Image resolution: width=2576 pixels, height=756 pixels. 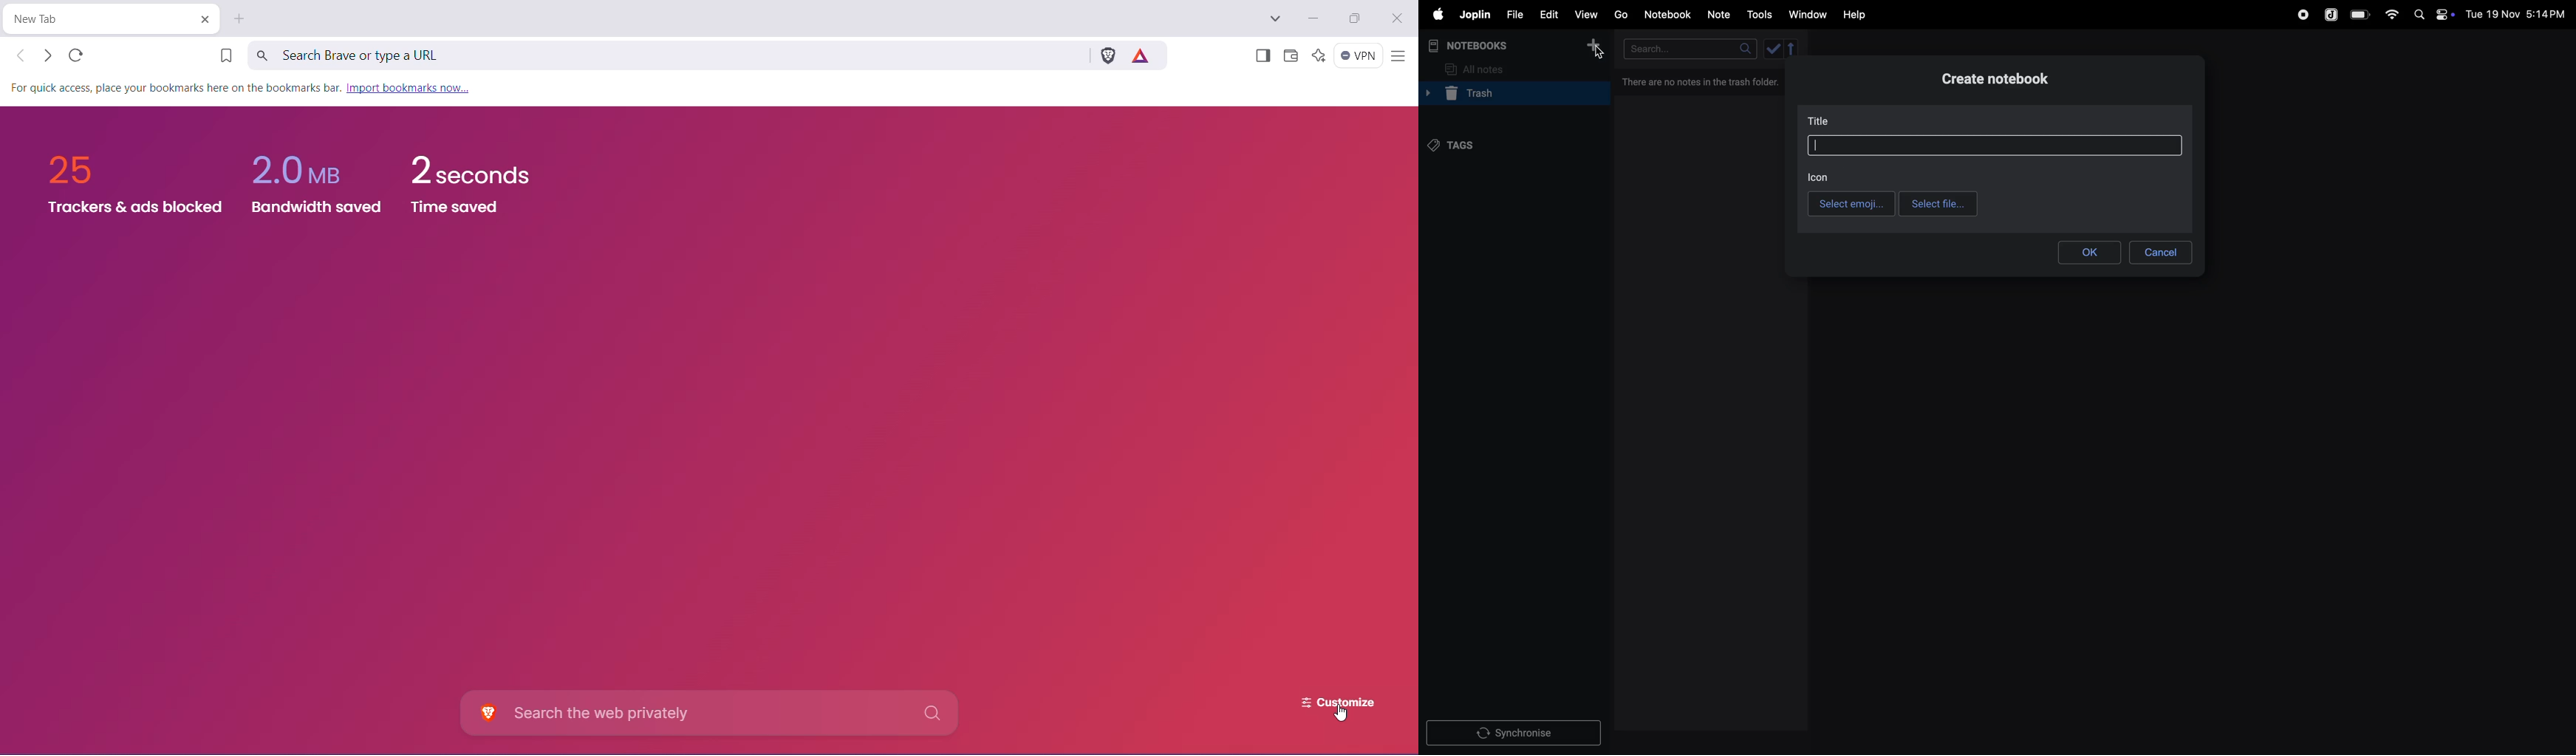 What do you see at coordinates (1807, 15) in the screenshot?
I see `window` at bounding box center [1807, 15].